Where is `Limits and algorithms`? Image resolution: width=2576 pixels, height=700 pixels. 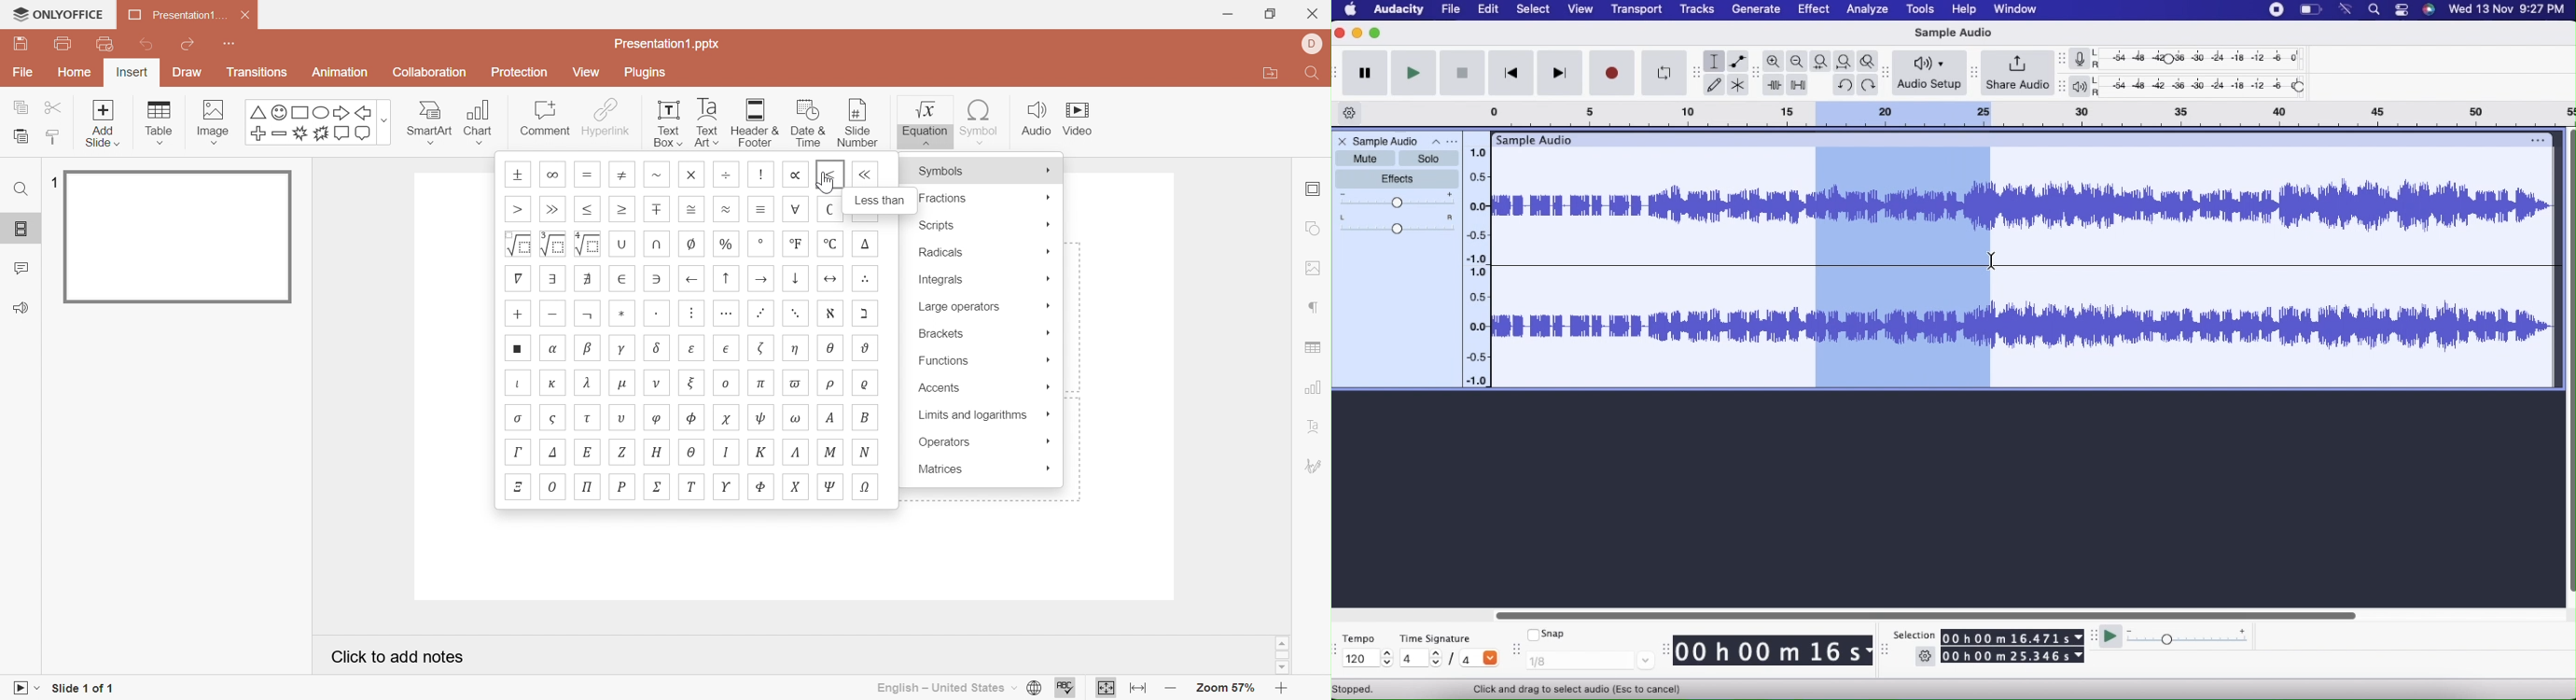 Limits and algorithms is located at coordinates (985, 412).